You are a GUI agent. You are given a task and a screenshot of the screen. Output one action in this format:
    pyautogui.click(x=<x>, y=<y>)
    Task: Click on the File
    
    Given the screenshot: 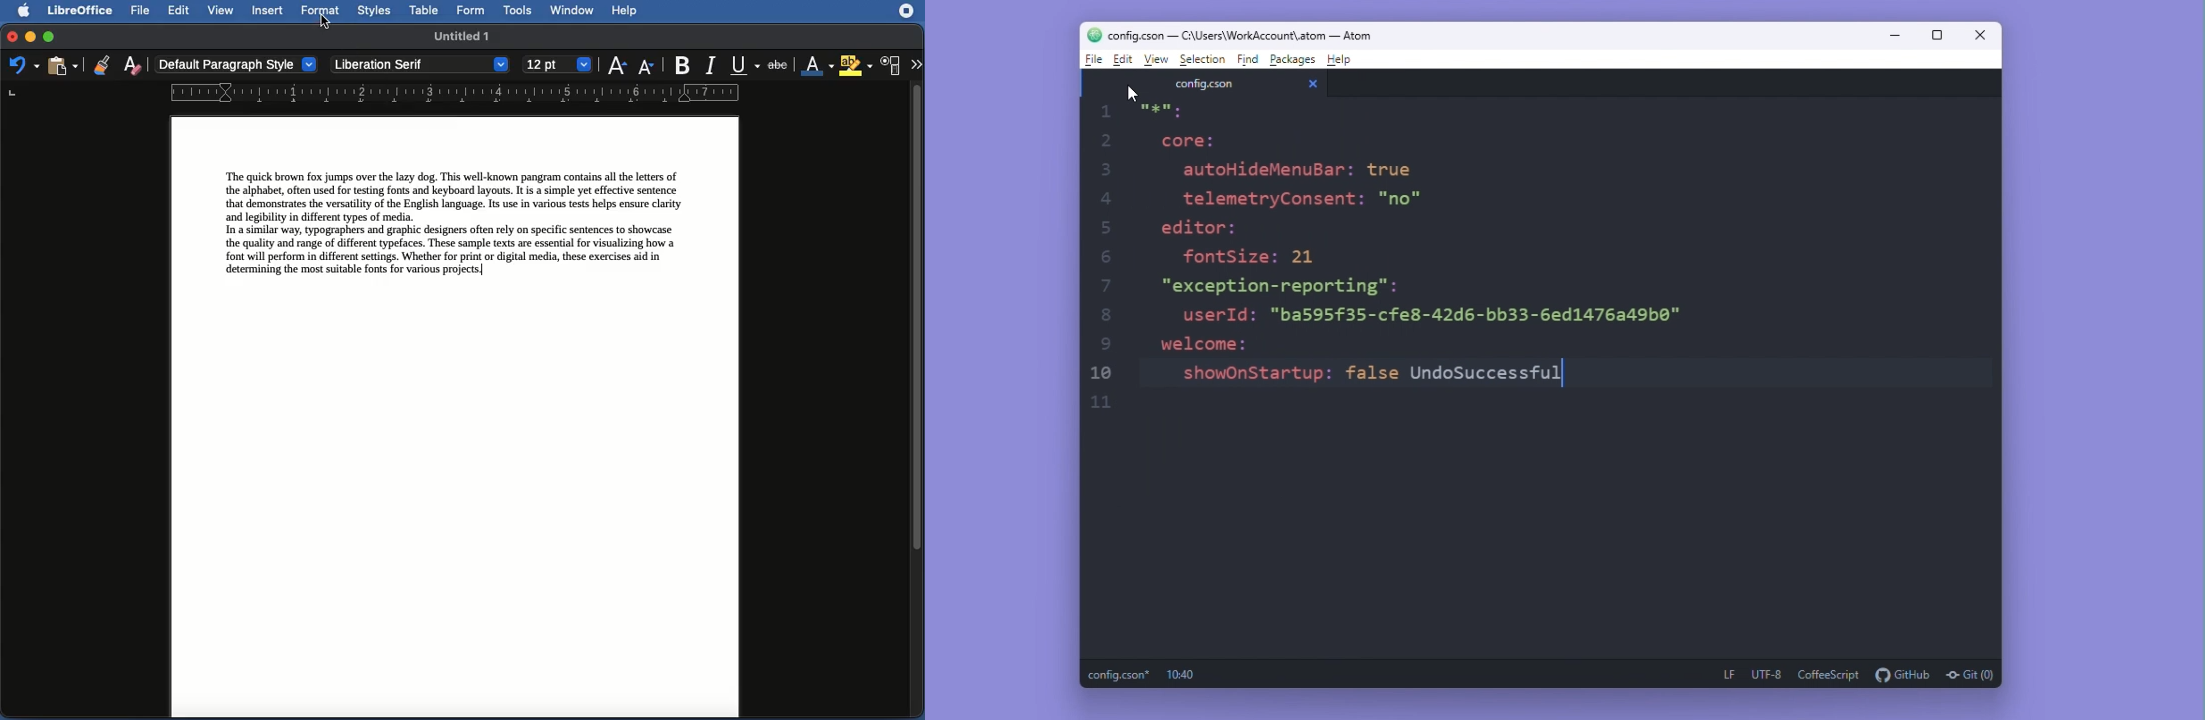 What is the action you would take?
    pyautogui.click(x=138, y=11)
    